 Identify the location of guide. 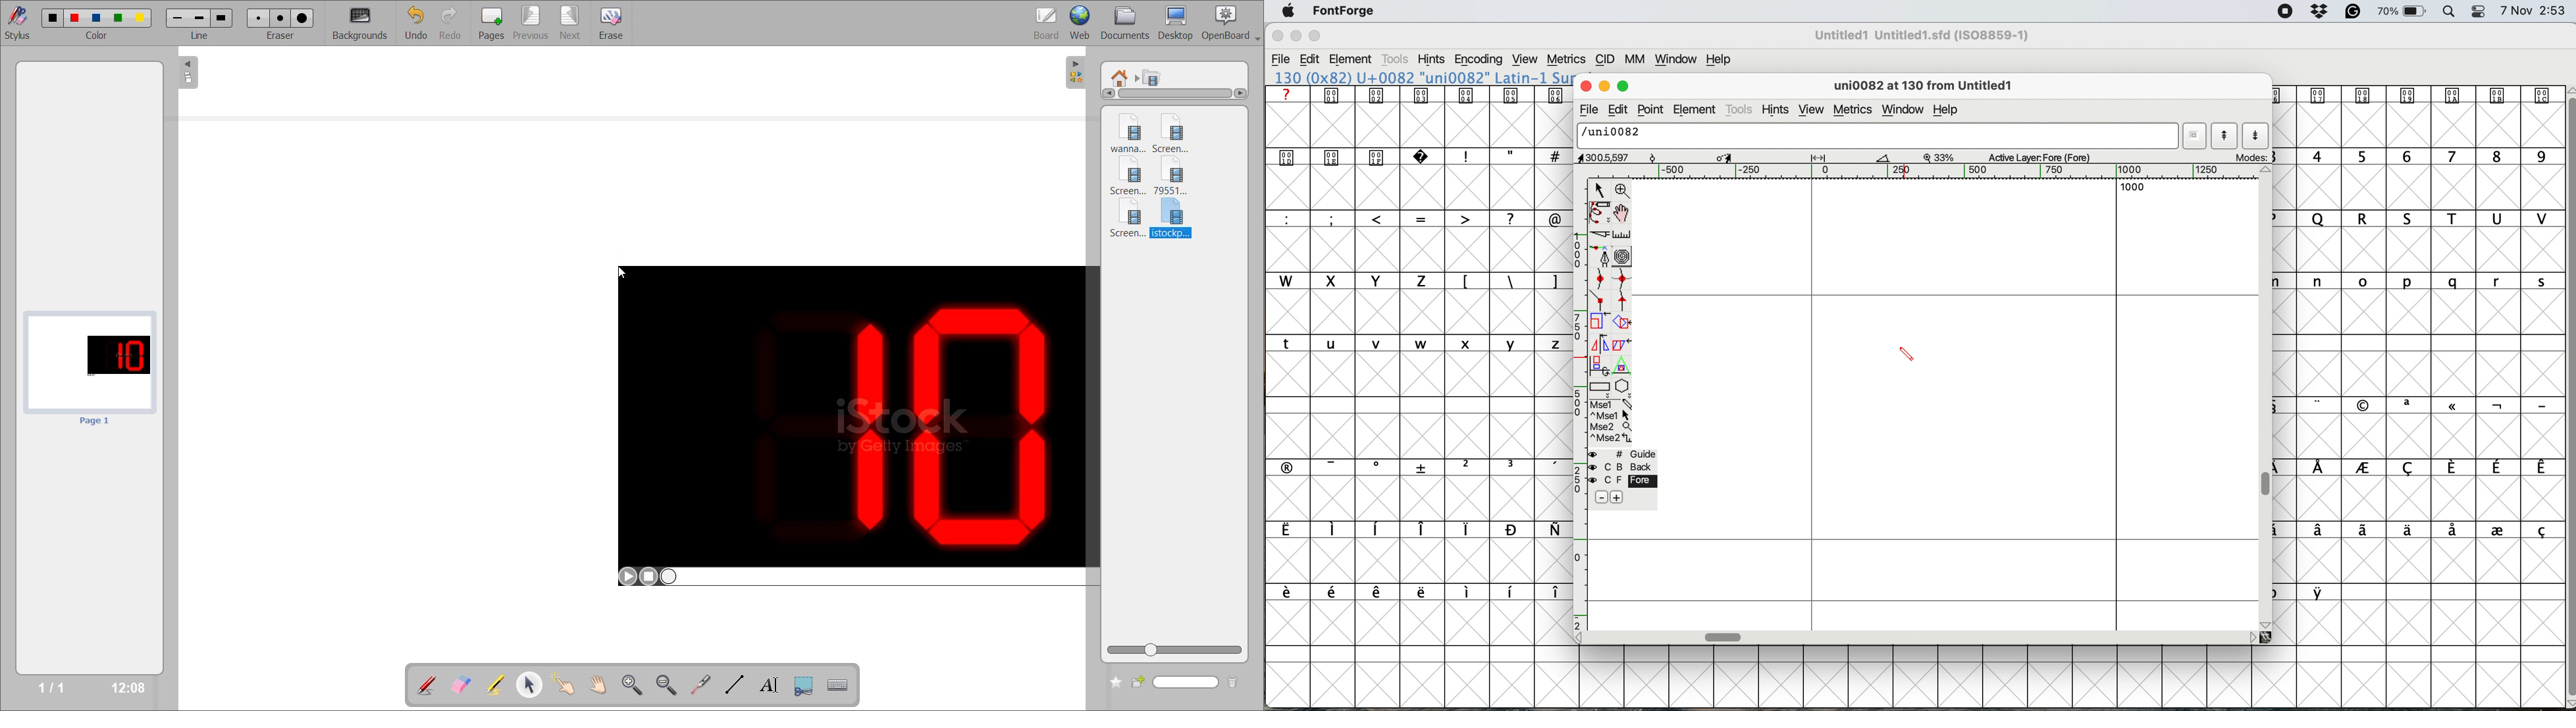
(1625, 454).